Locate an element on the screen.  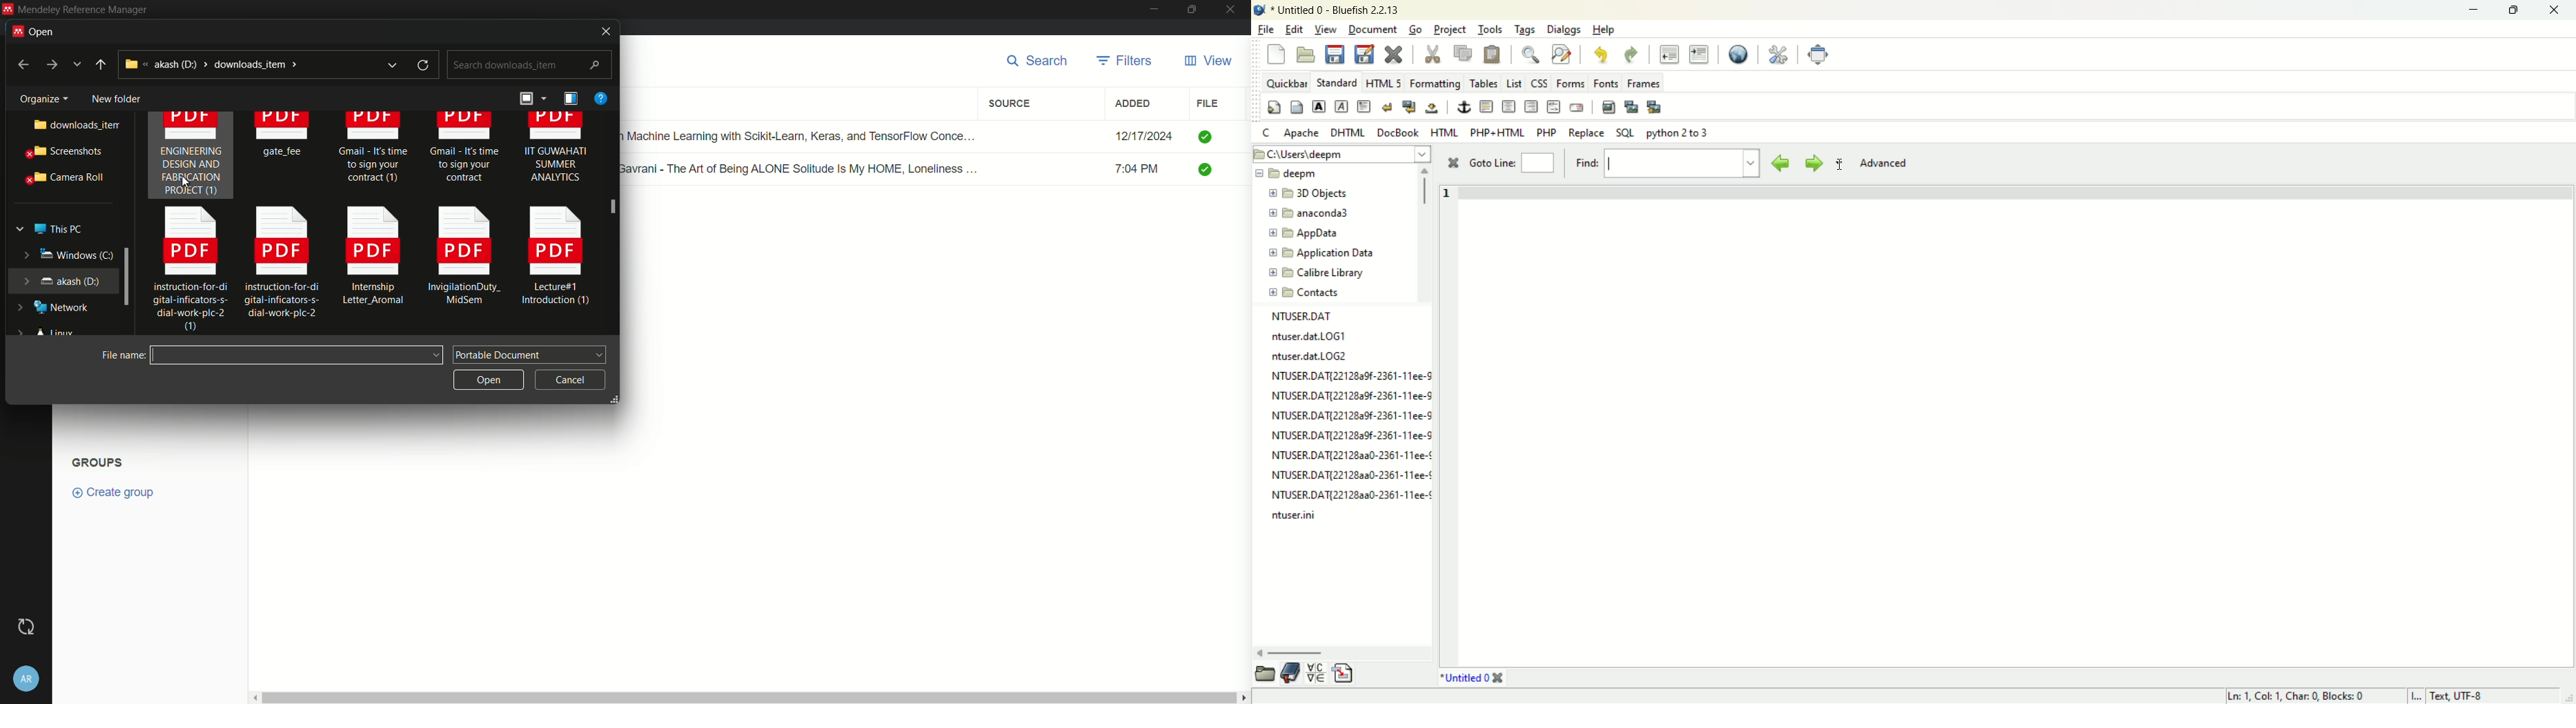
document is located at coordinates (1372, 27).